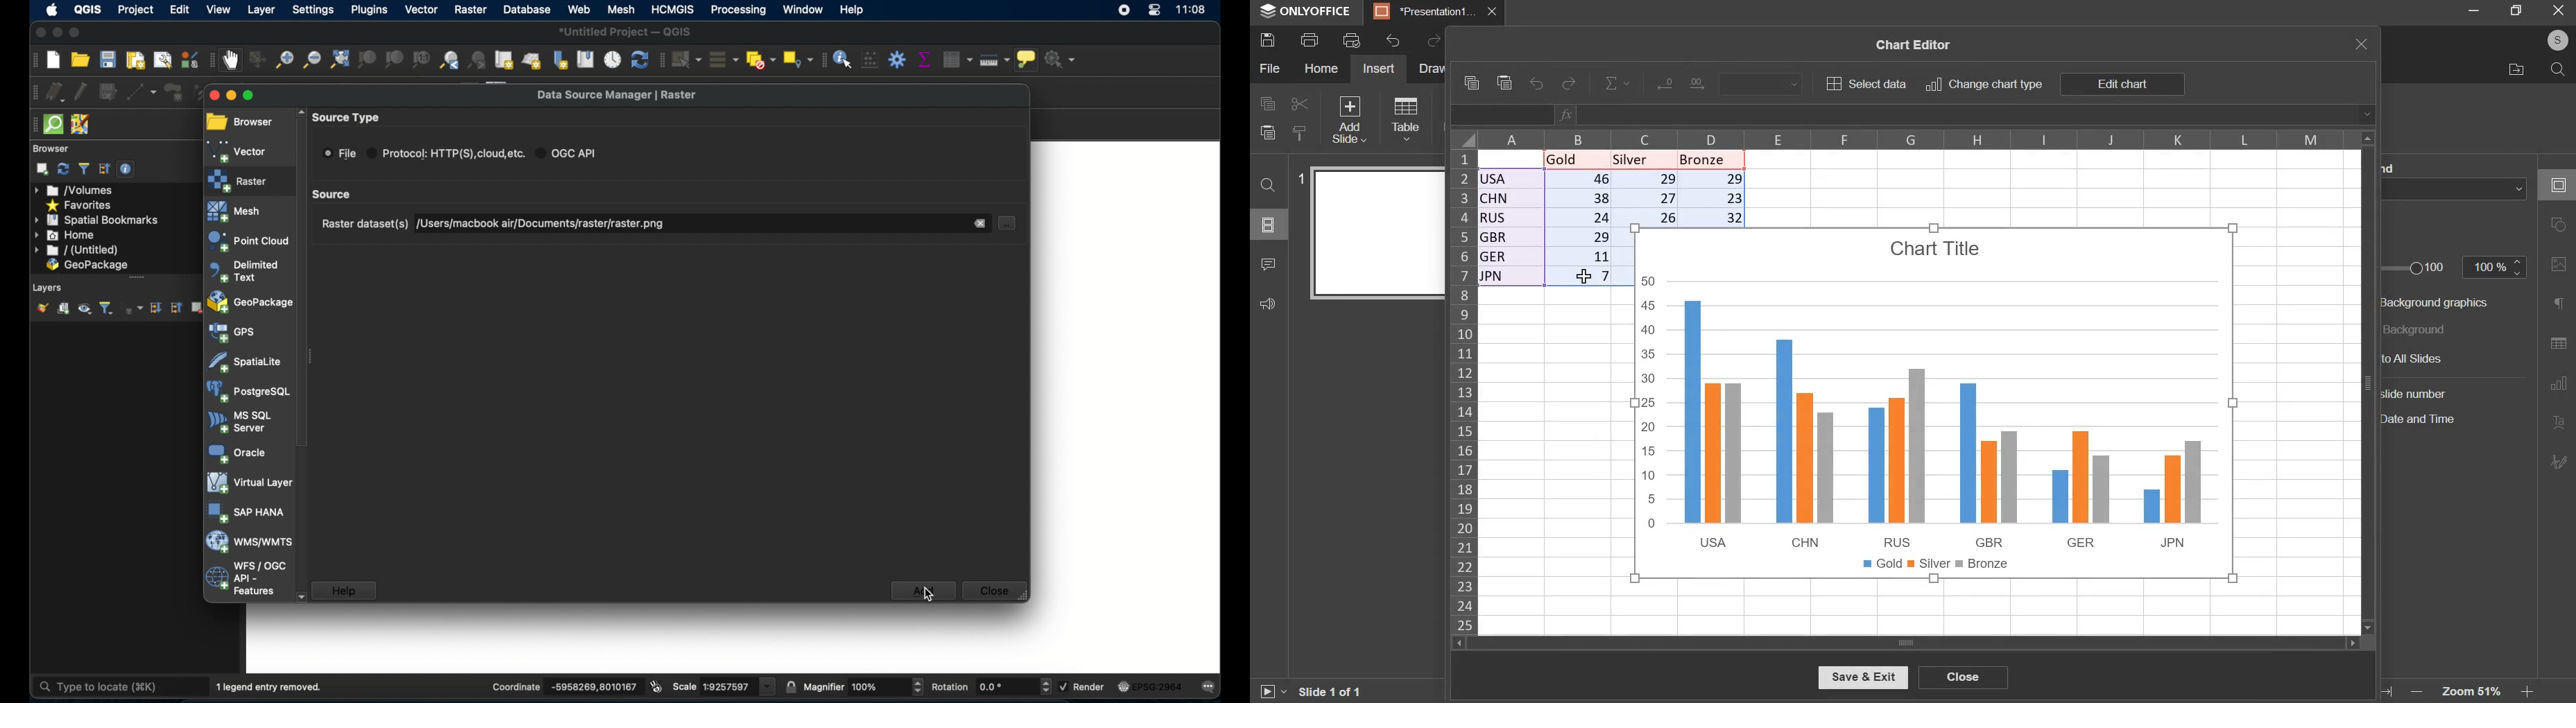  Describe the element at coordinates (246, 579) in the screenshot. I see `wfs/ogc api - features` at that location.